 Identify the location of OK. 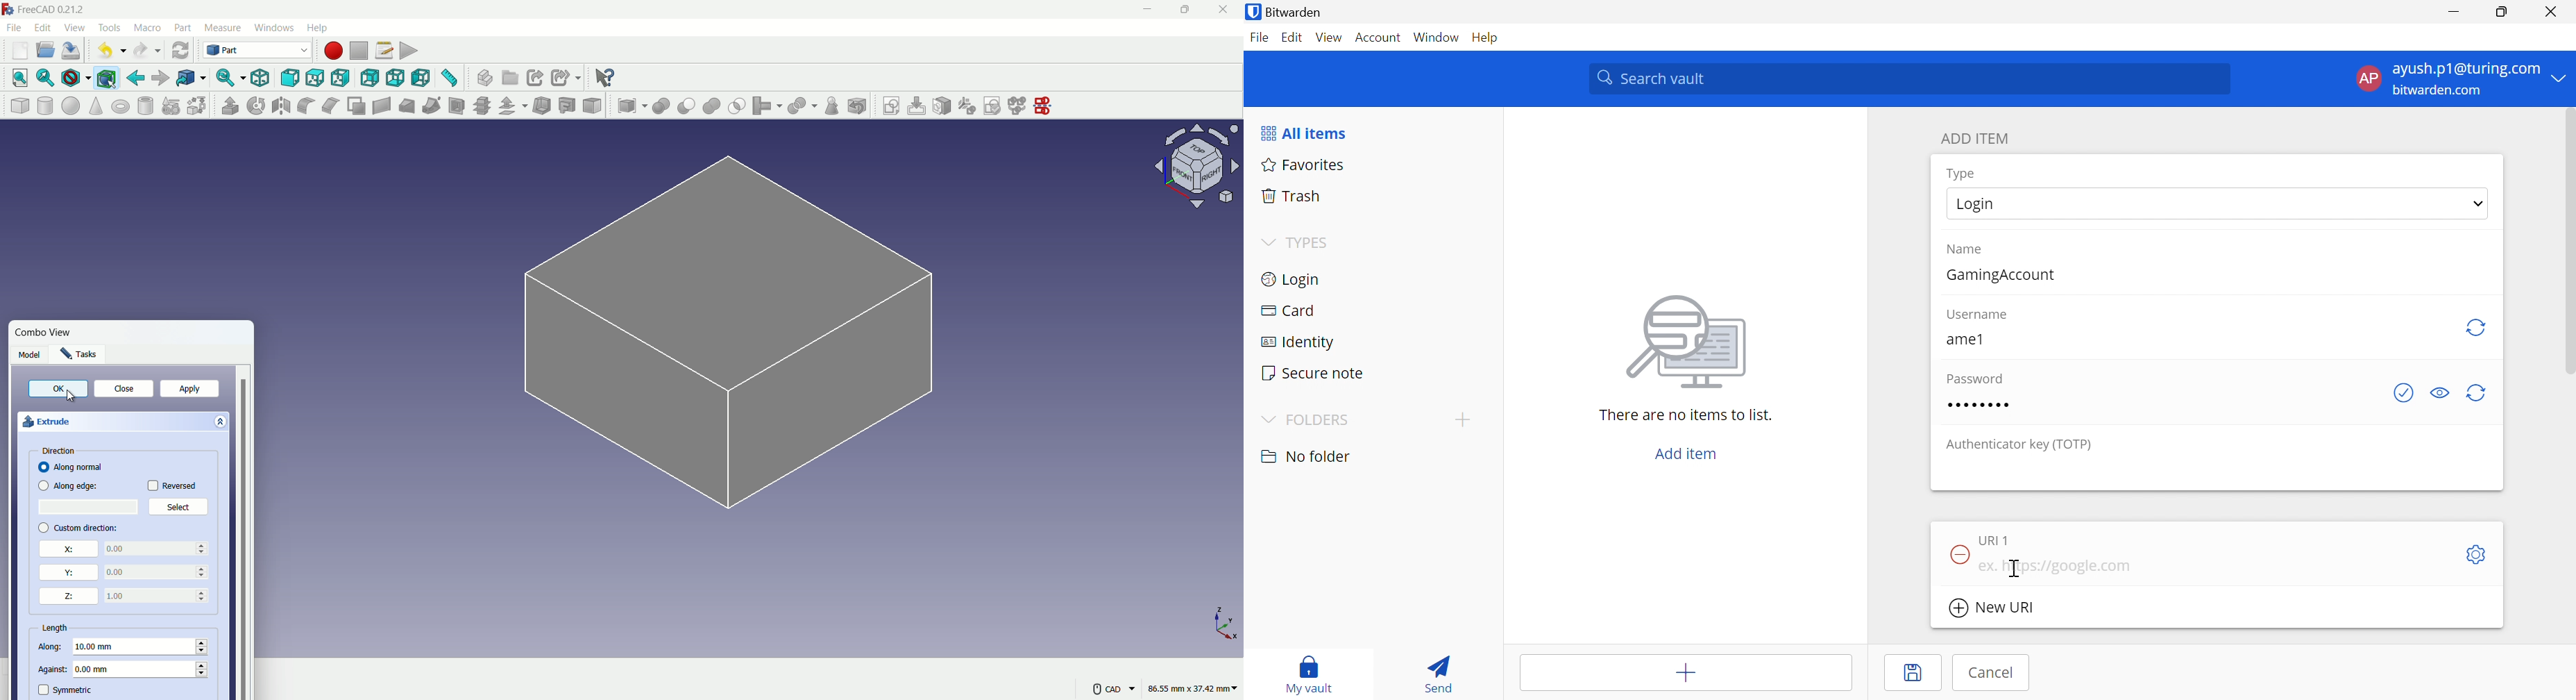
(59, 389).